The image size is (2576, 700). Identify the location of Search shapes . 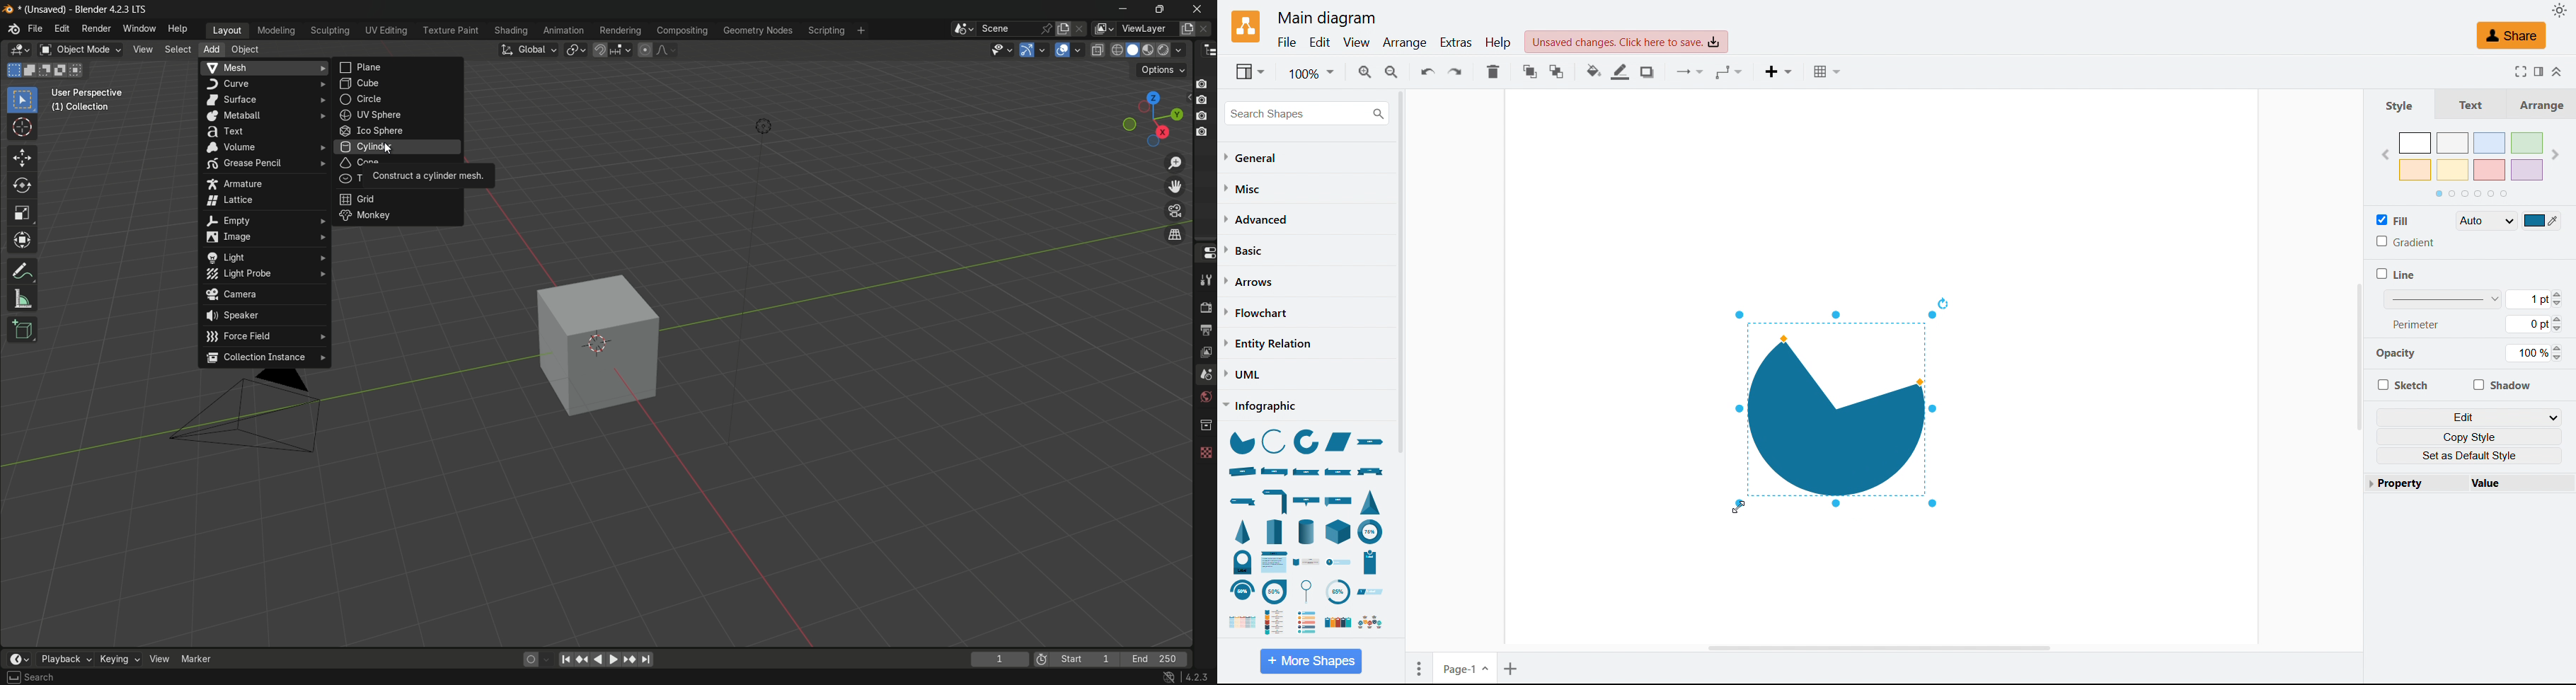
(1306, 113).